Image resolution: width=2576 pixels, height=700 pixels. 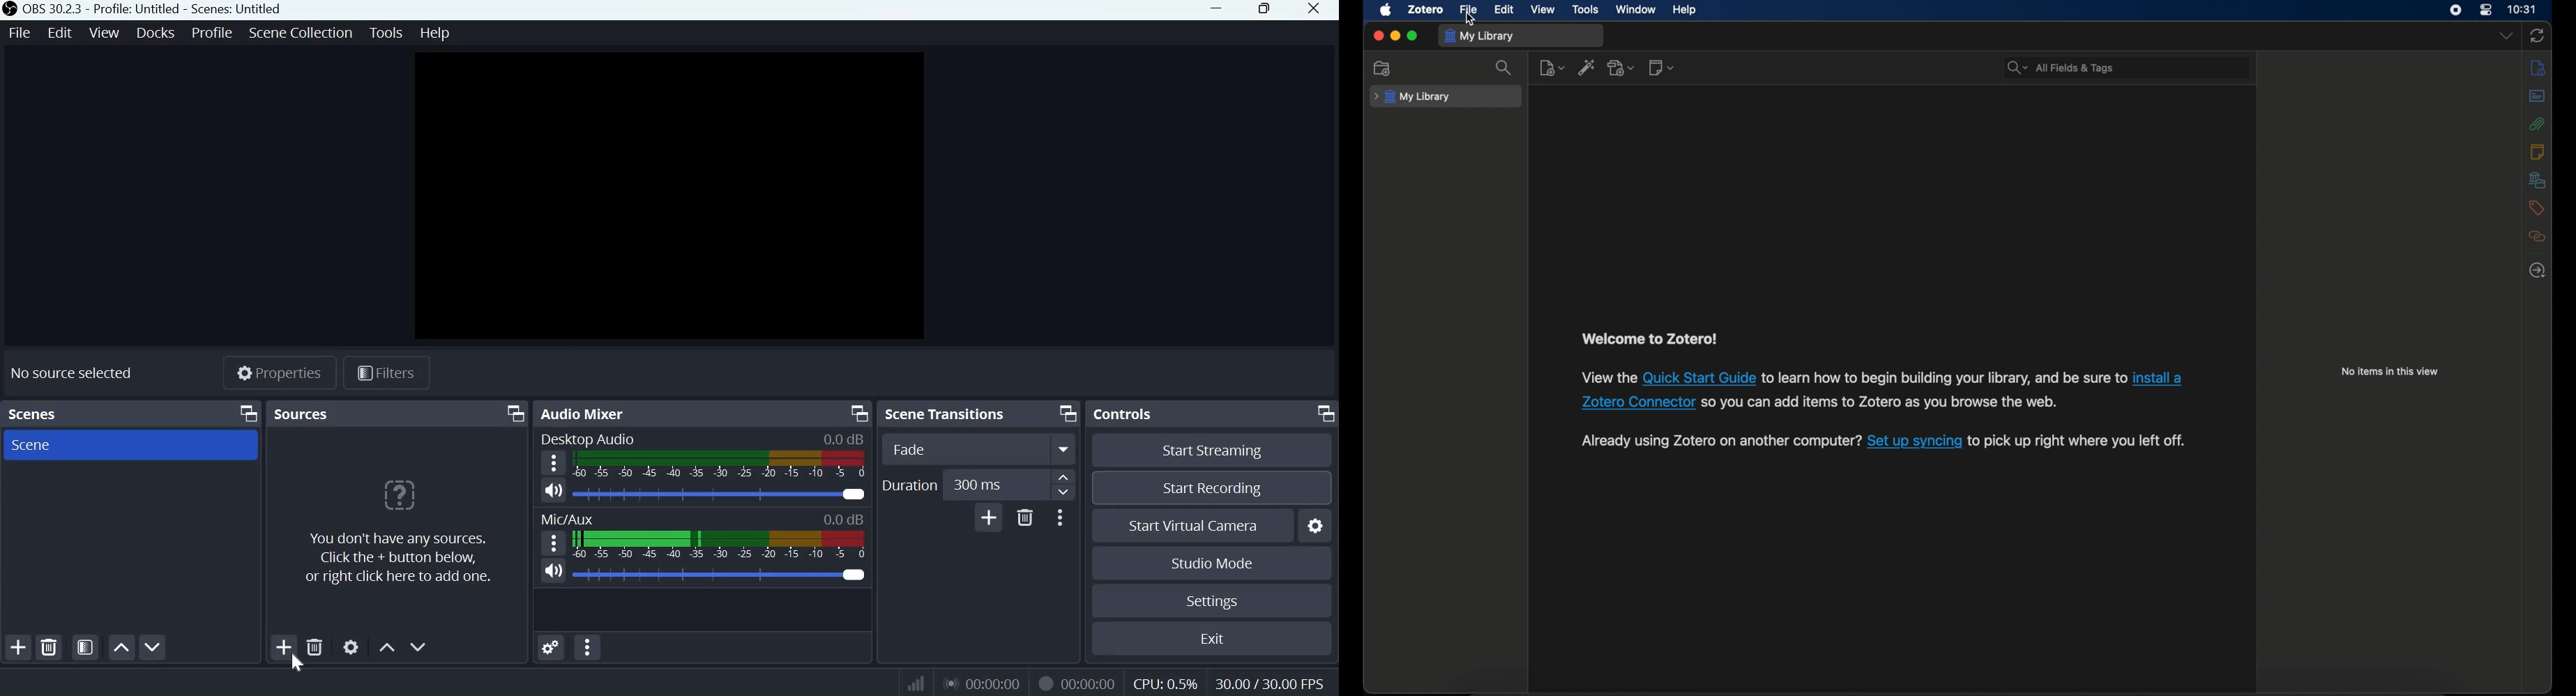 I want to click on text, so click(x=1944, y=378).